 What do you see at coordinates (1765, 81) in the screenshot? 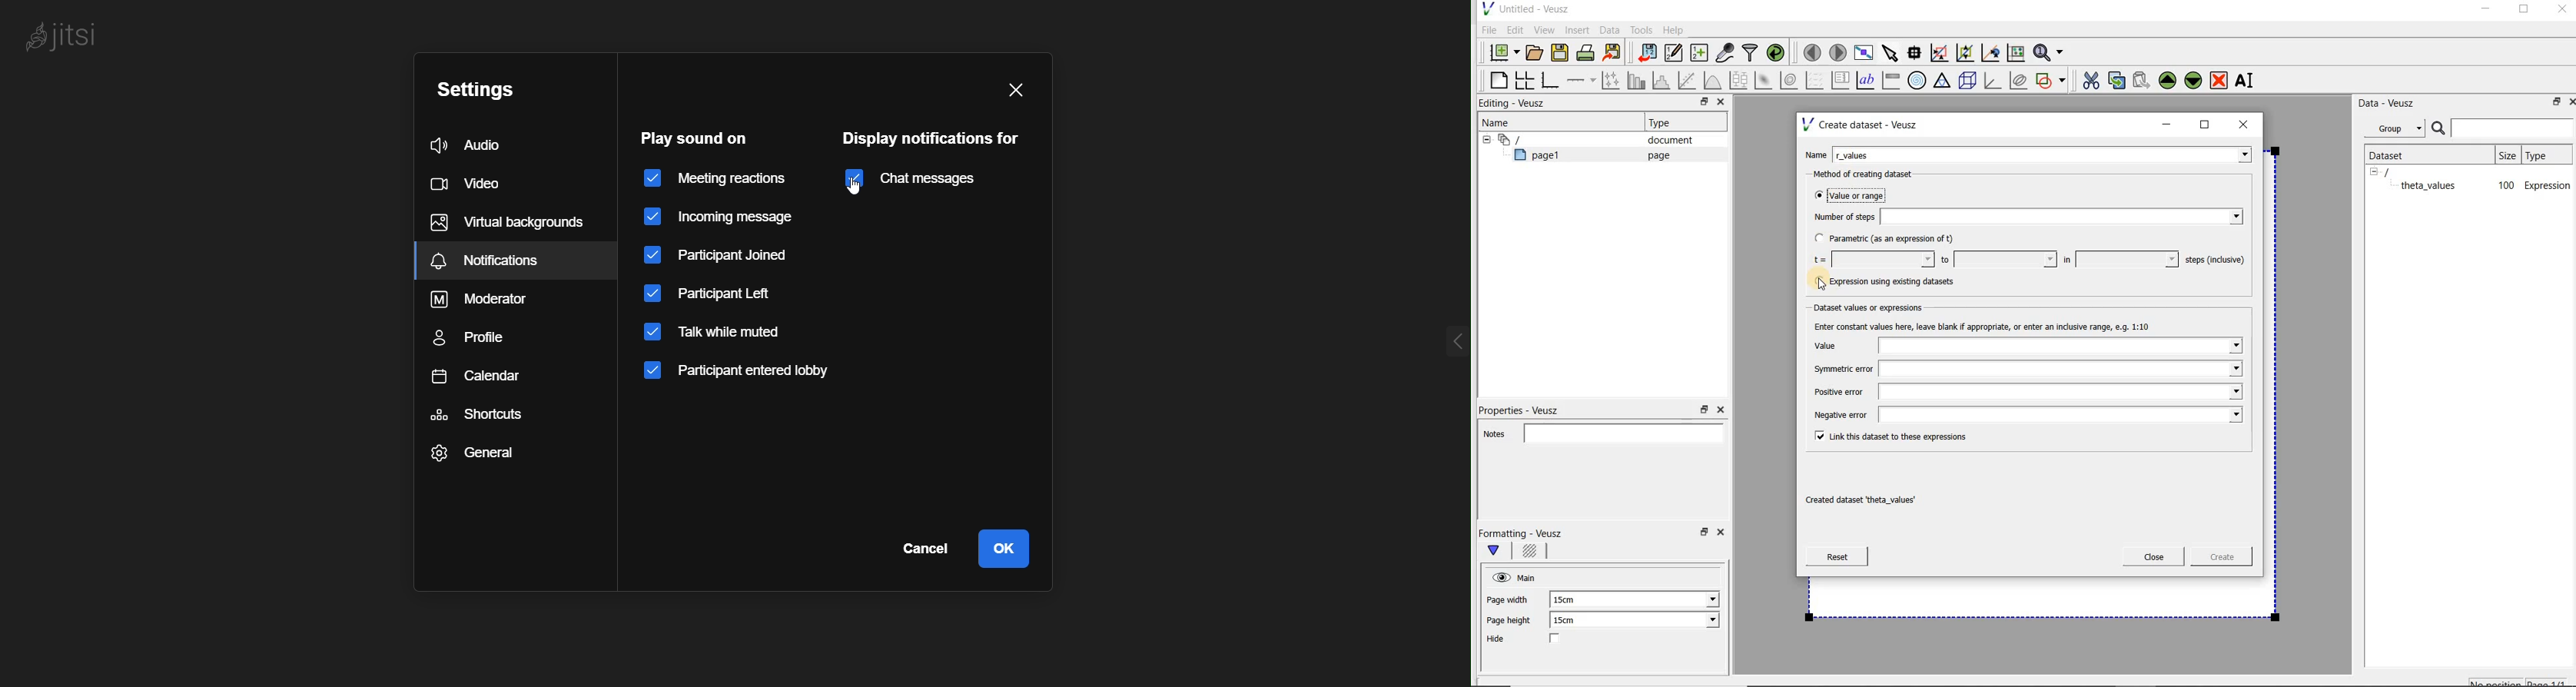
I see `plot a 2d dataset as an image` at bounding box center [1765, 81].